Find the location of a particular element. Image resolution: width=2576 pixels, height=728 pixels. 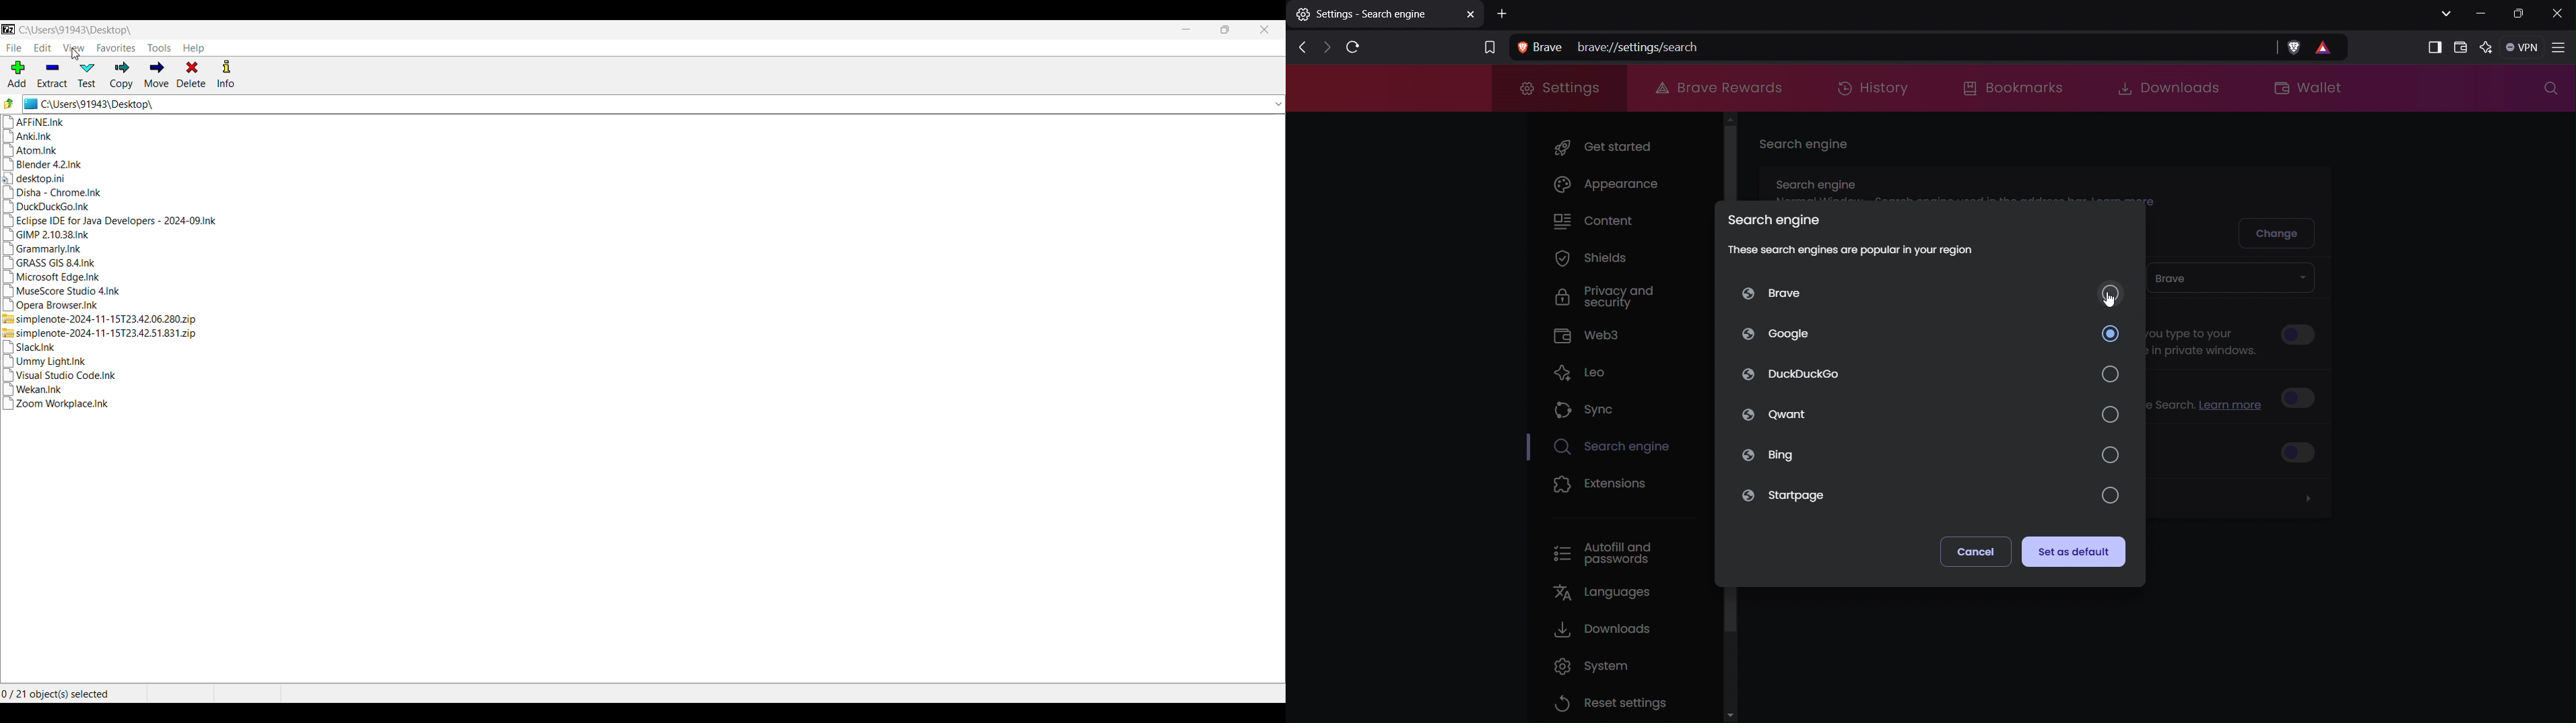

Ummy Light.Ink is located at coordinates (48, 360).